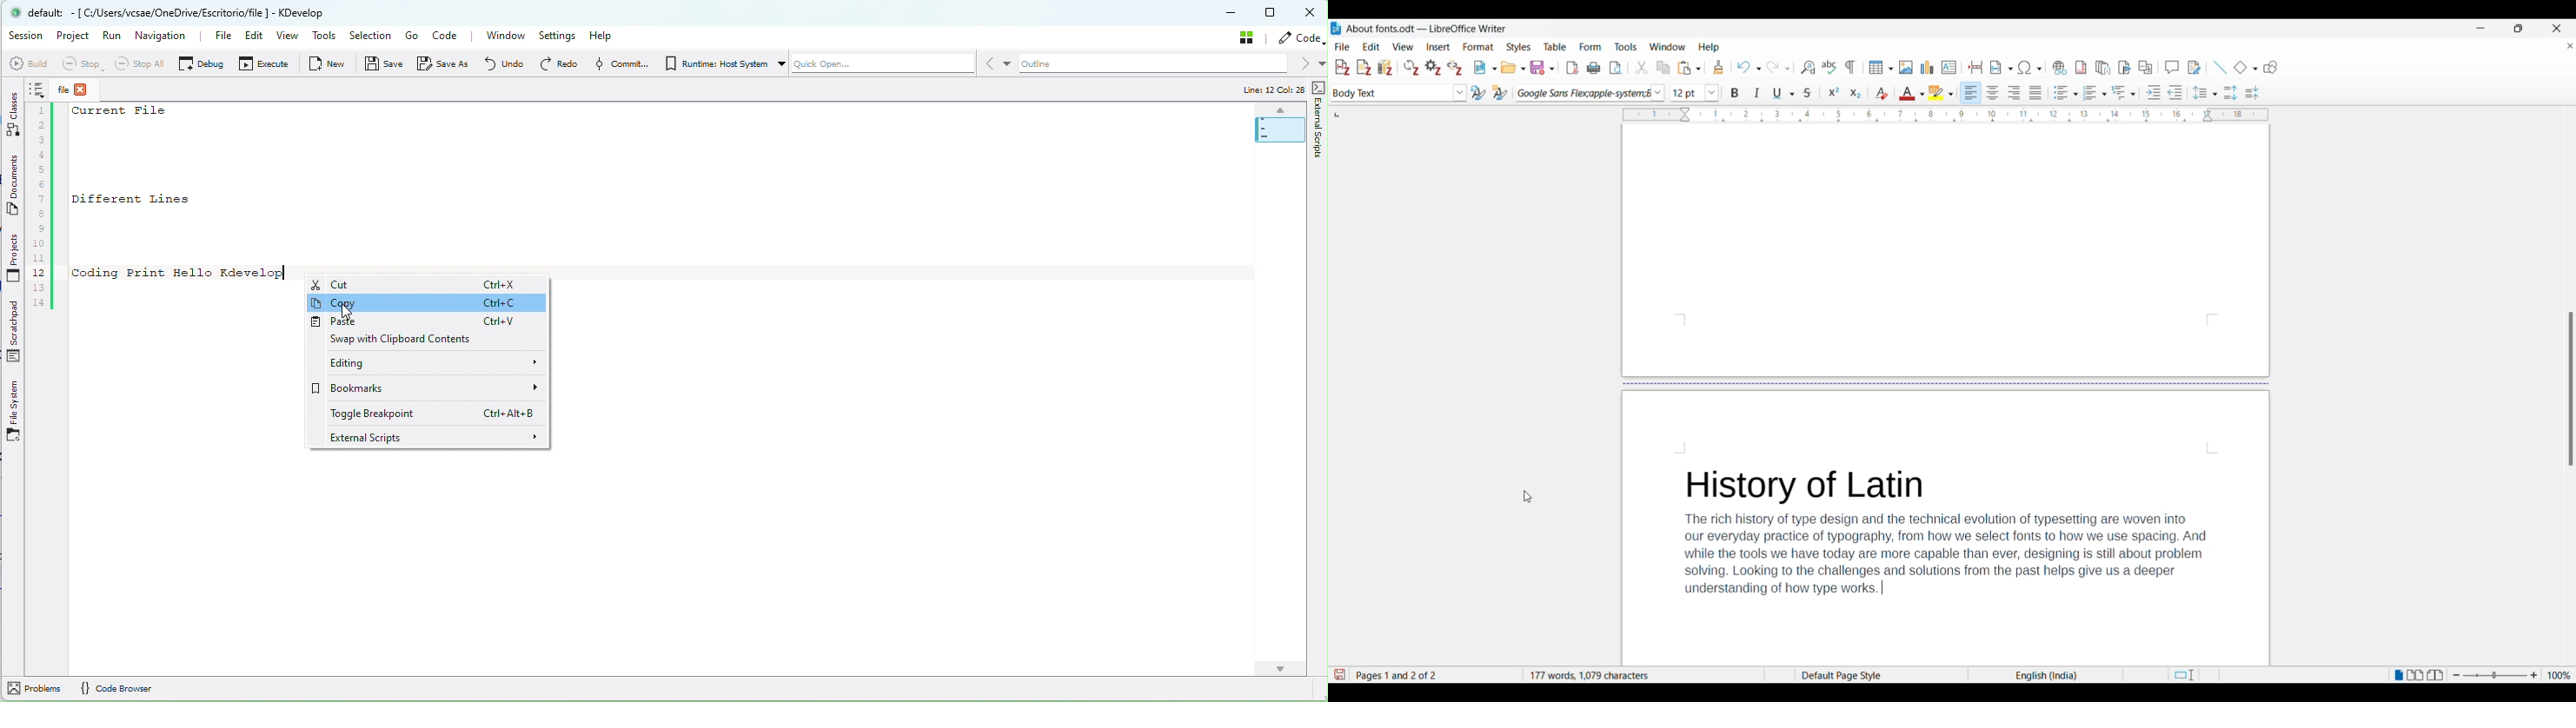  Describe the element at coordinates (1658, 94) in the screenshot. I see `Font options ` at that location.